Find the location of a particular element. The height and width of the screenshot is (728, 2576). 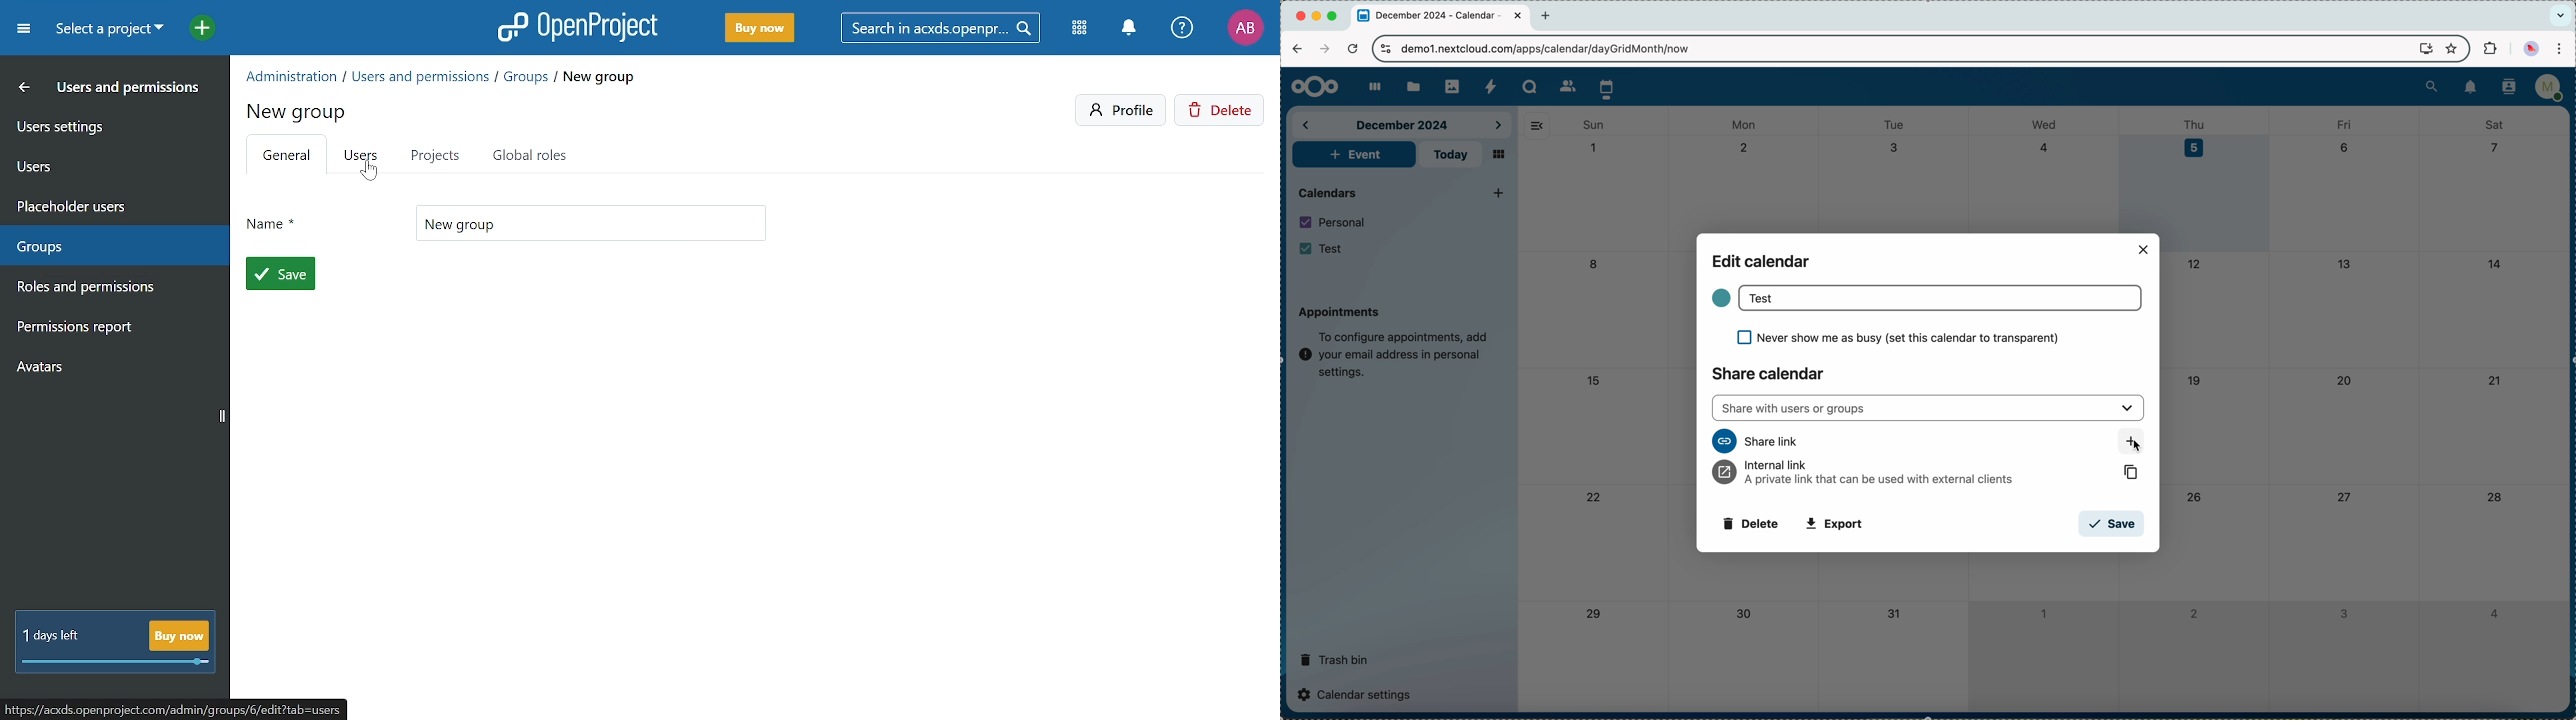

Search is located at coordinates (947, 27).